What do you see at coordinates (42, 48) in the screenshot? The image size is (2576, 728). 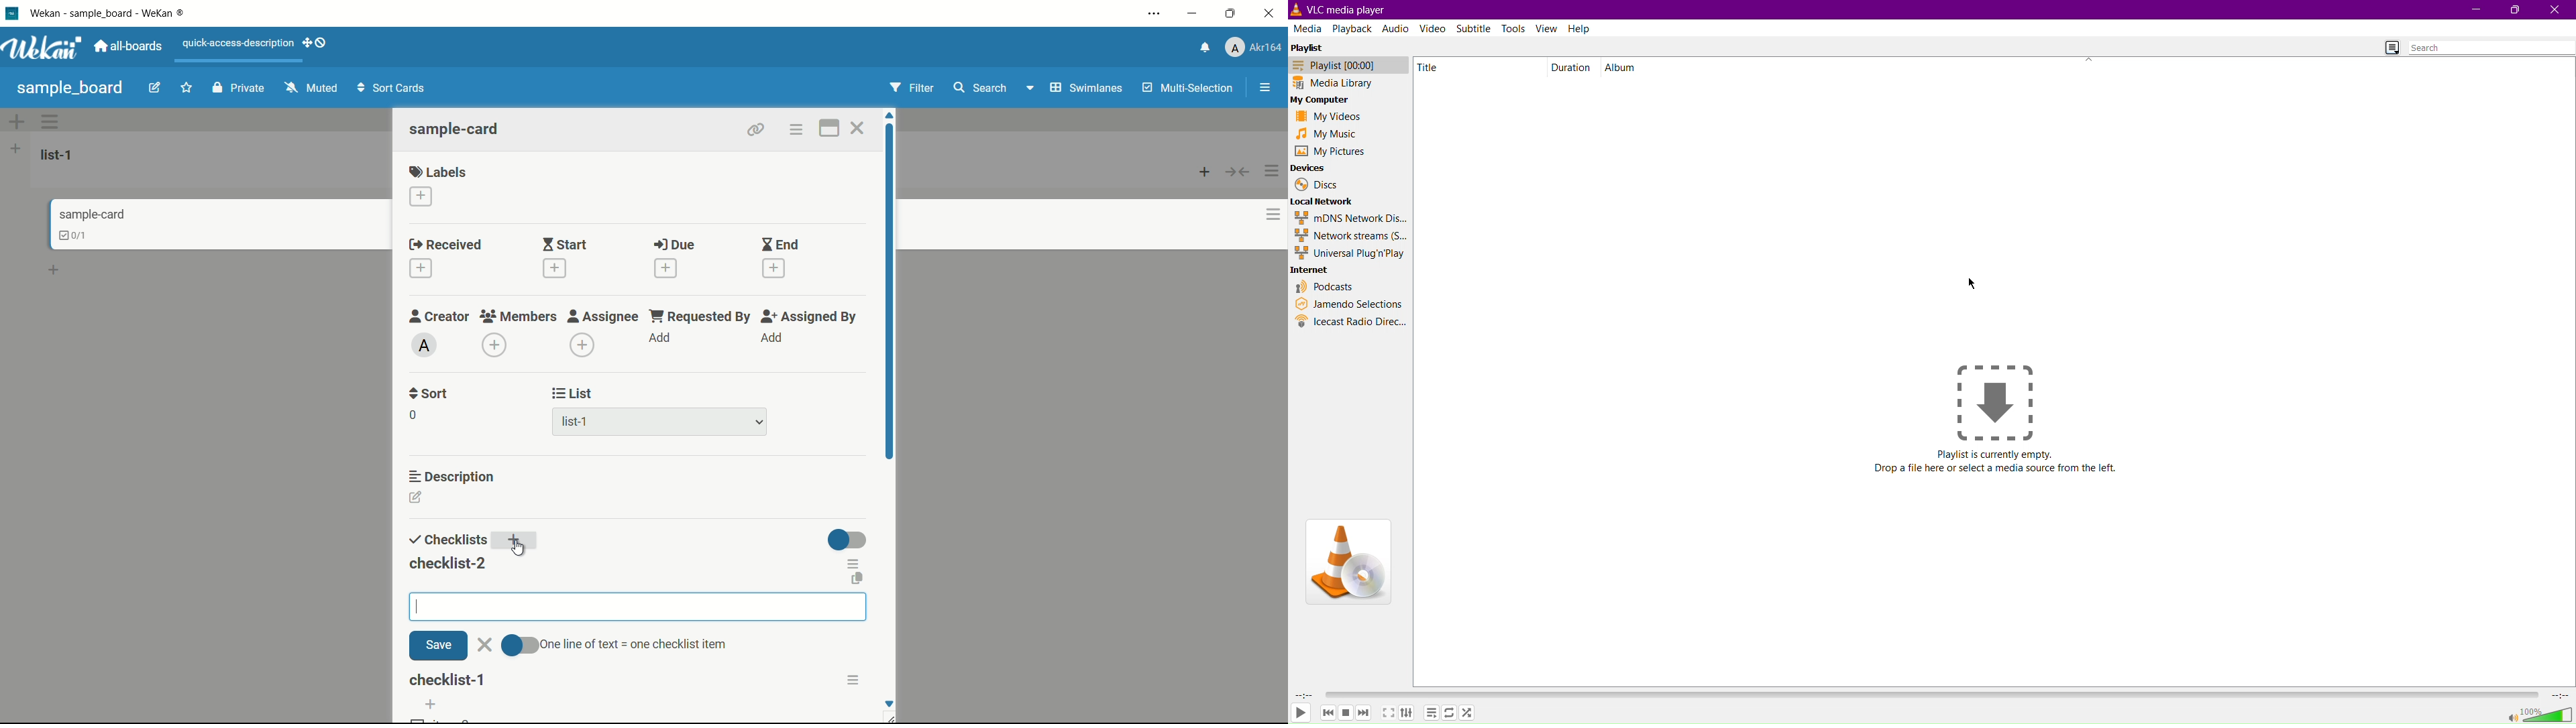 I see `app logo` at bounding box center [42, 48].